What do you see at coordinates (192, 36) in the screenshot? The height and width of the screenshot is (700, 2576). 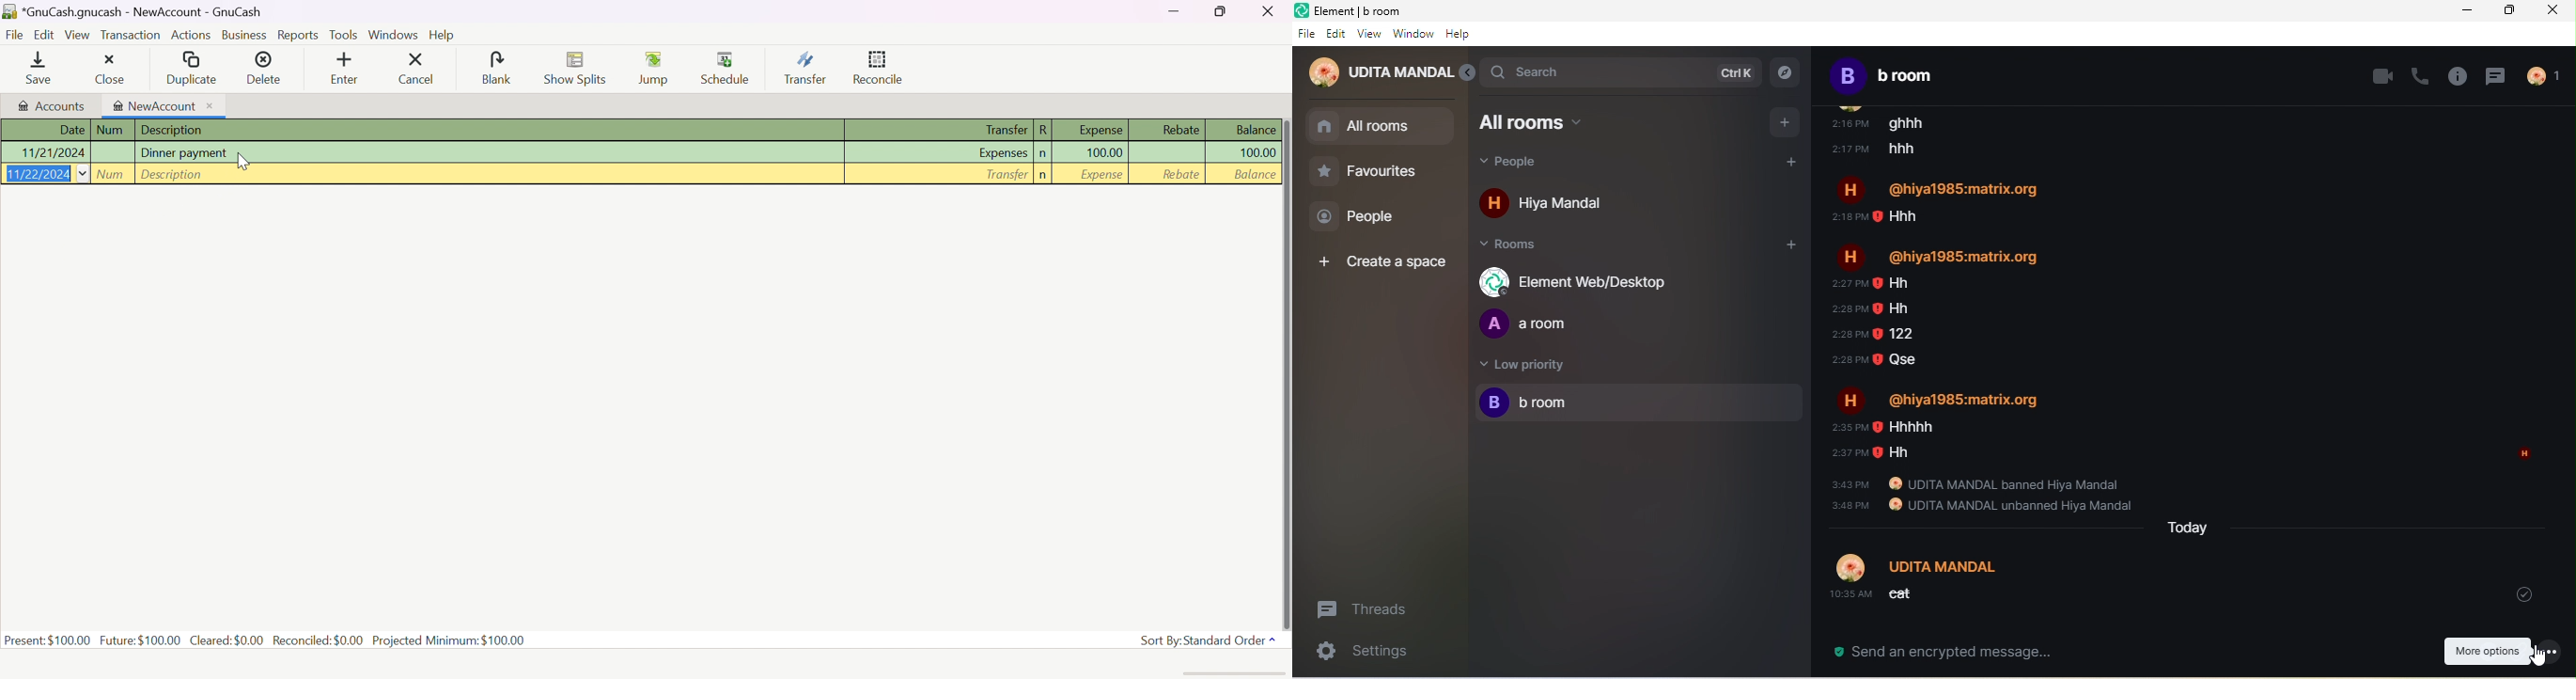 I see `Actions` at bounding box center [192, 36].